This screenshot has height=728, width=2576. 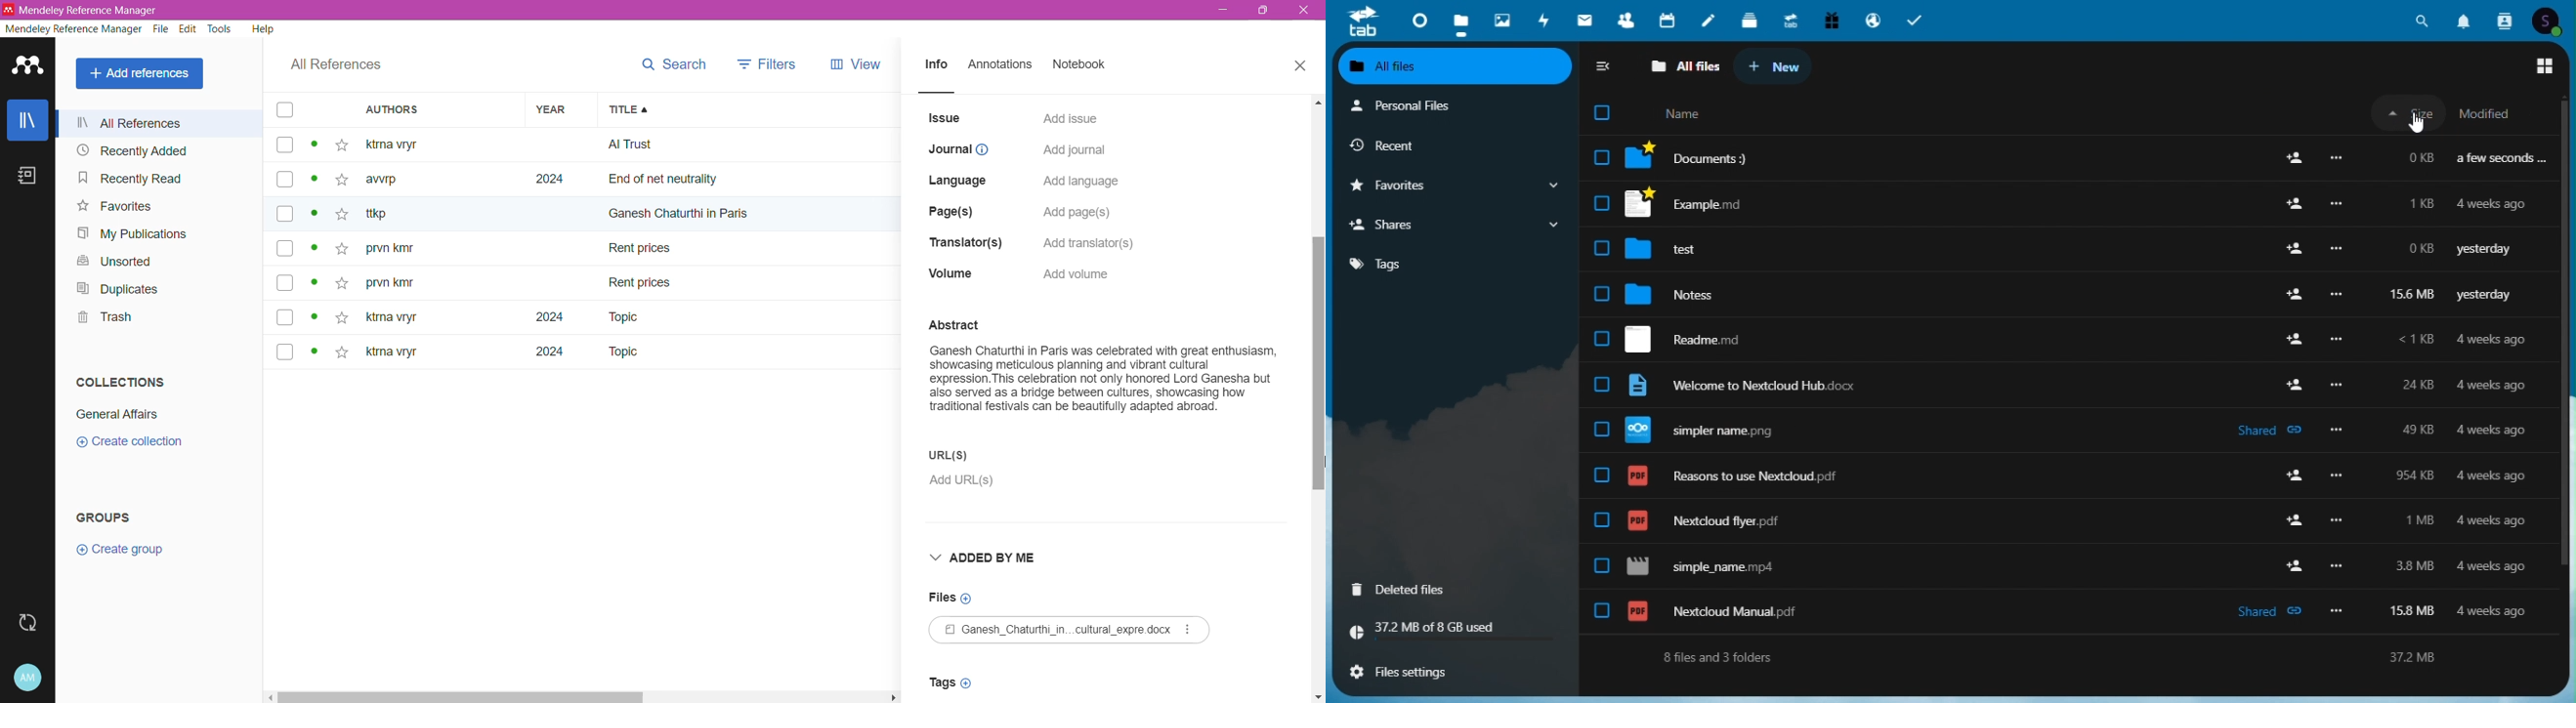 I want to click on Unsorted, so click(x=111, y=260).